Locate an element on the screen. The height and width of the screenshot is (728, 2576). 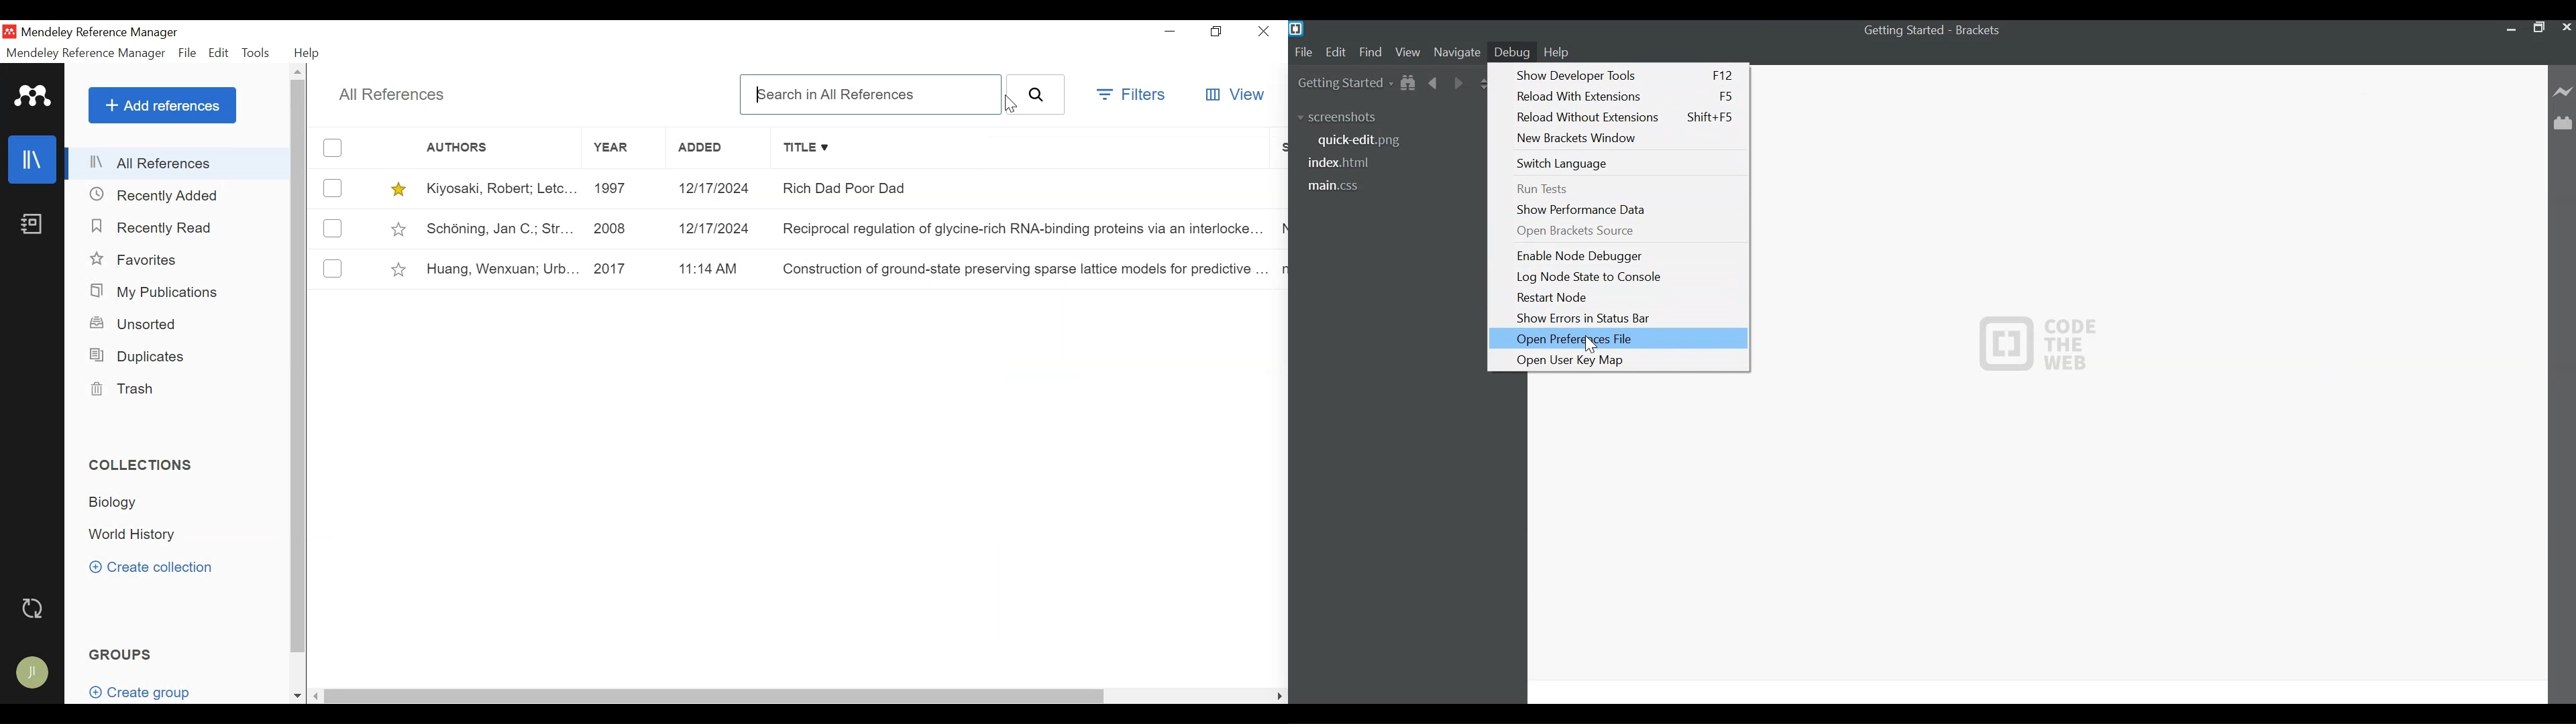
Show Errors in Status Bar is located at coordinates (1625, 318).